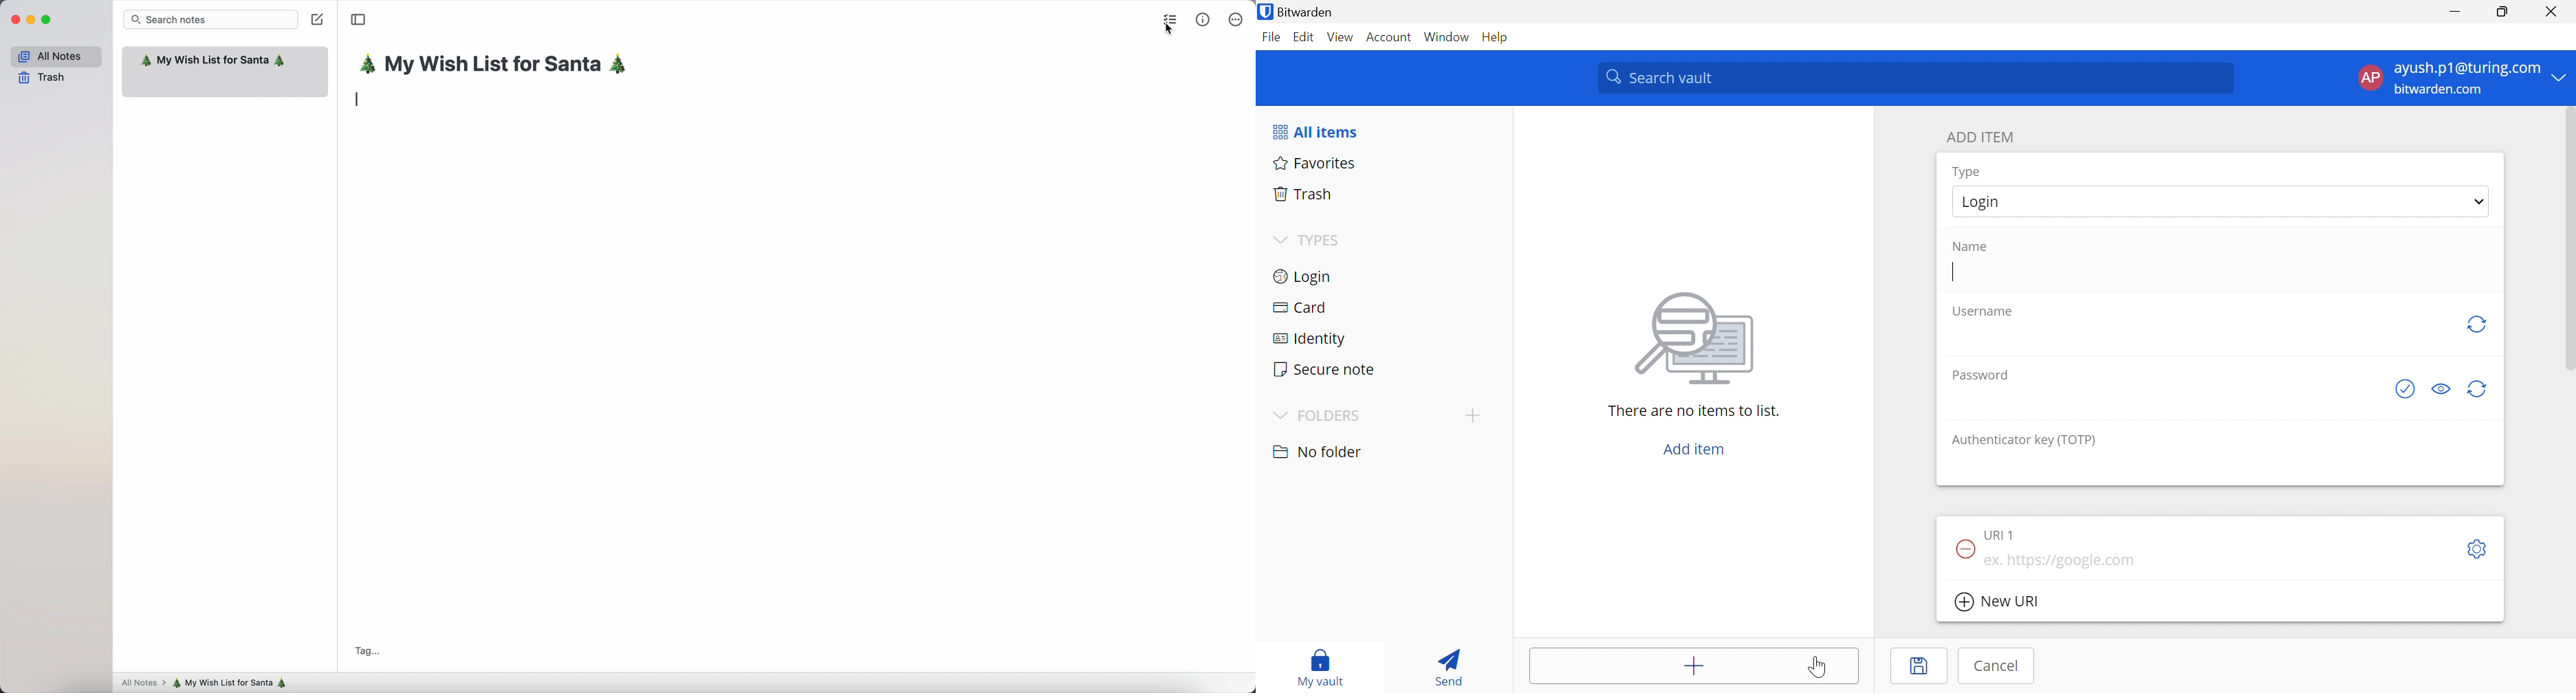 Image resolution: width=2576 pixels, height=700 pixels. Describe the element at coordinates (234, 683) in the screenshot. I see `my wish list for Santa` at that location.